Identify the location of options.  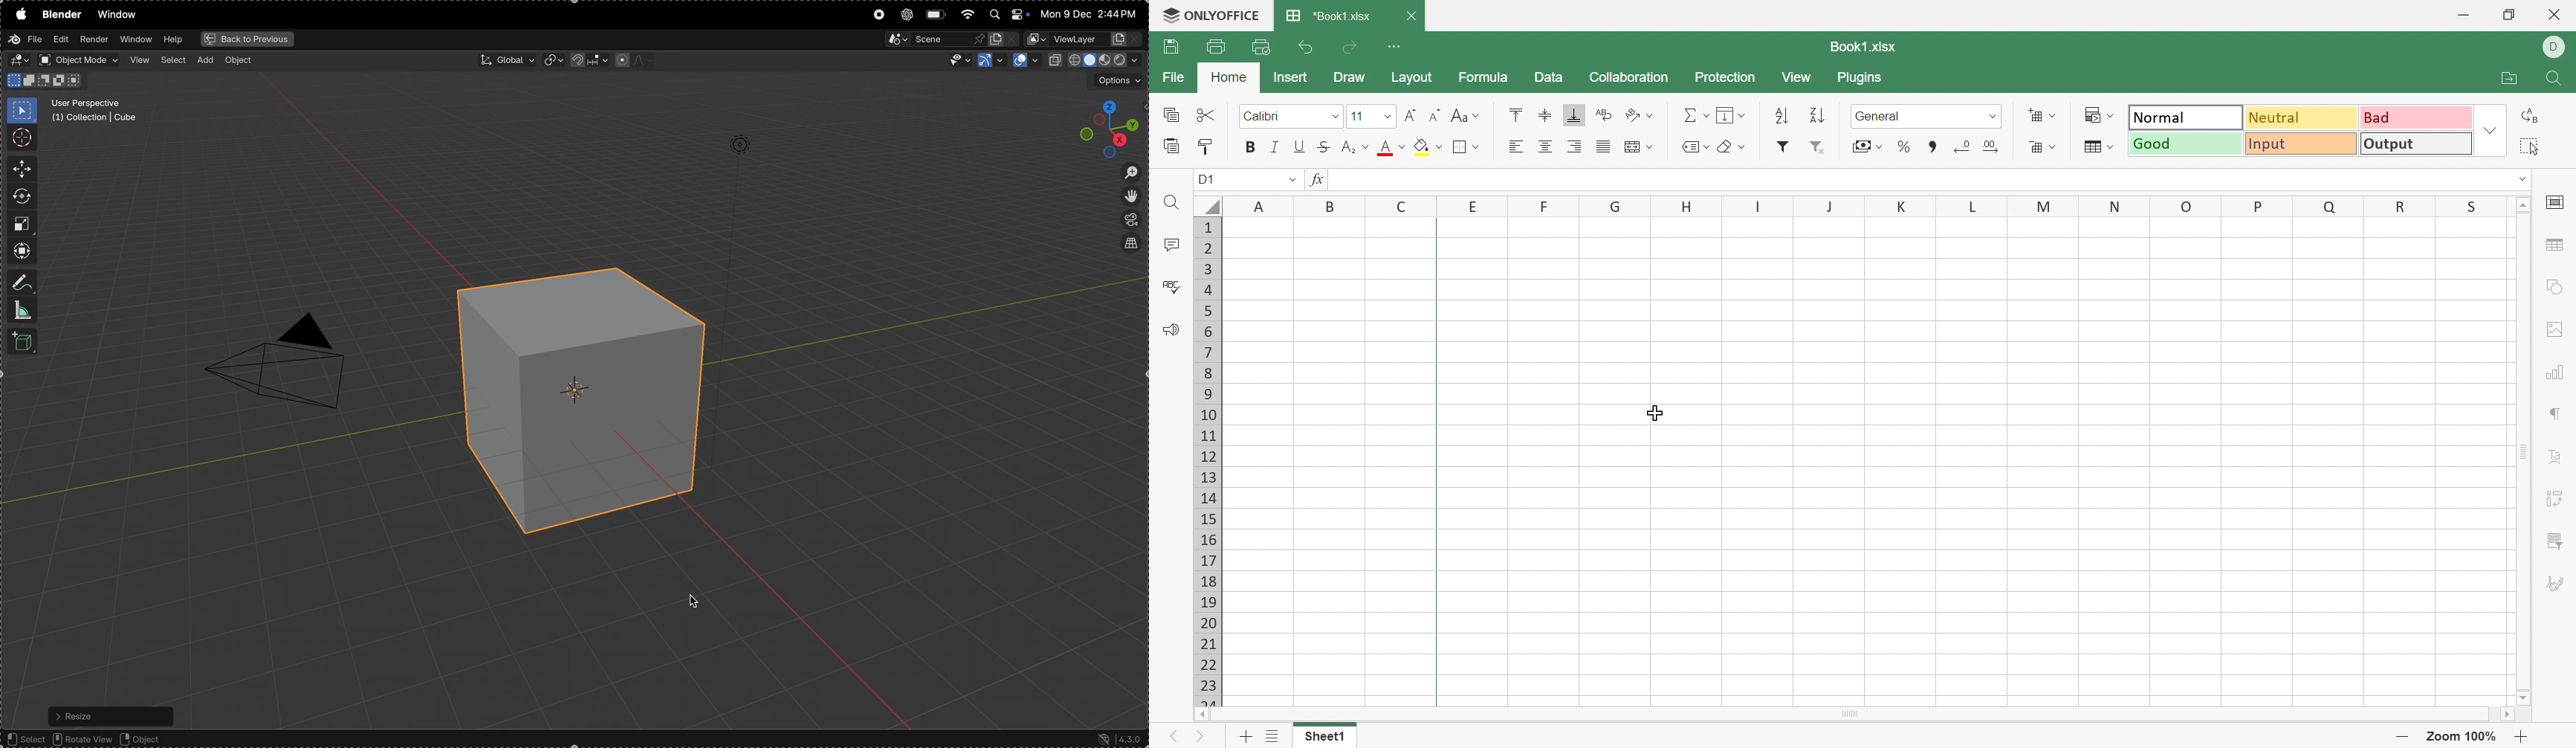
(1115, 81).